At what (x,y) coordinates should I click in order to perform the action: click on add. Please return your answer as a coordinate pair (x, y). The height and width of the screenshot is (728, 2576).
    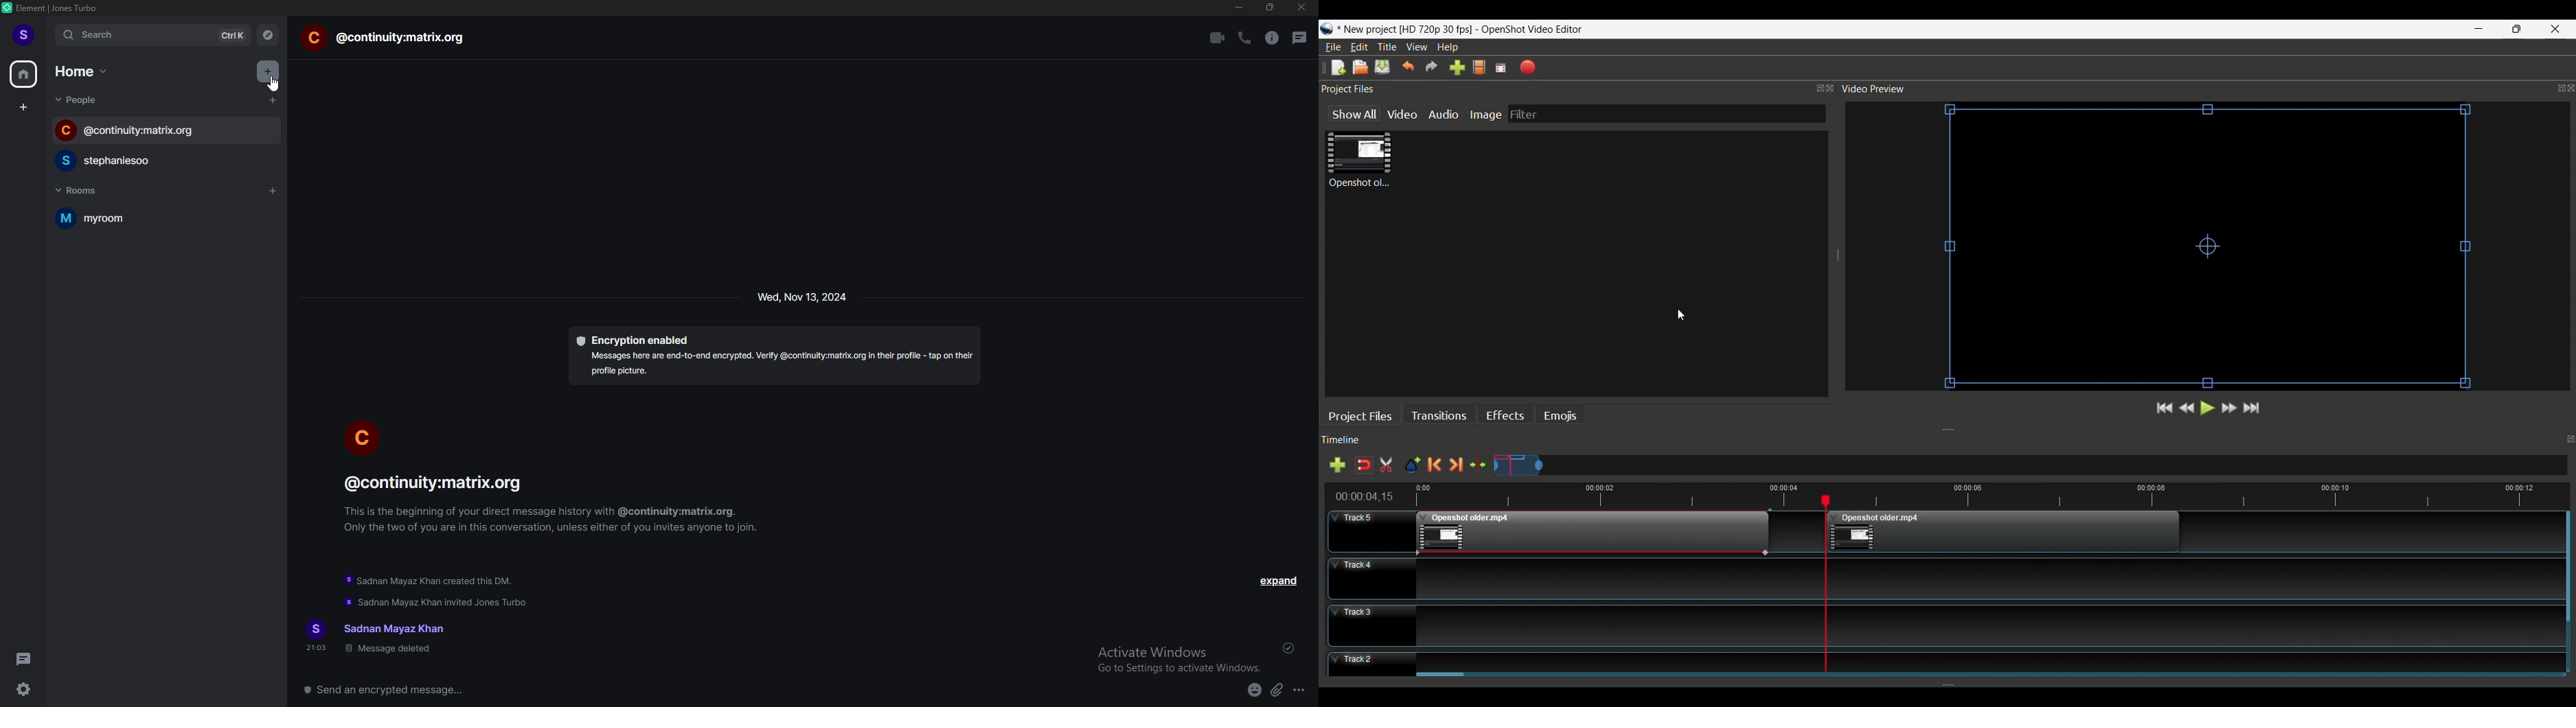
    Looking at the image, I should click on (266, 69).